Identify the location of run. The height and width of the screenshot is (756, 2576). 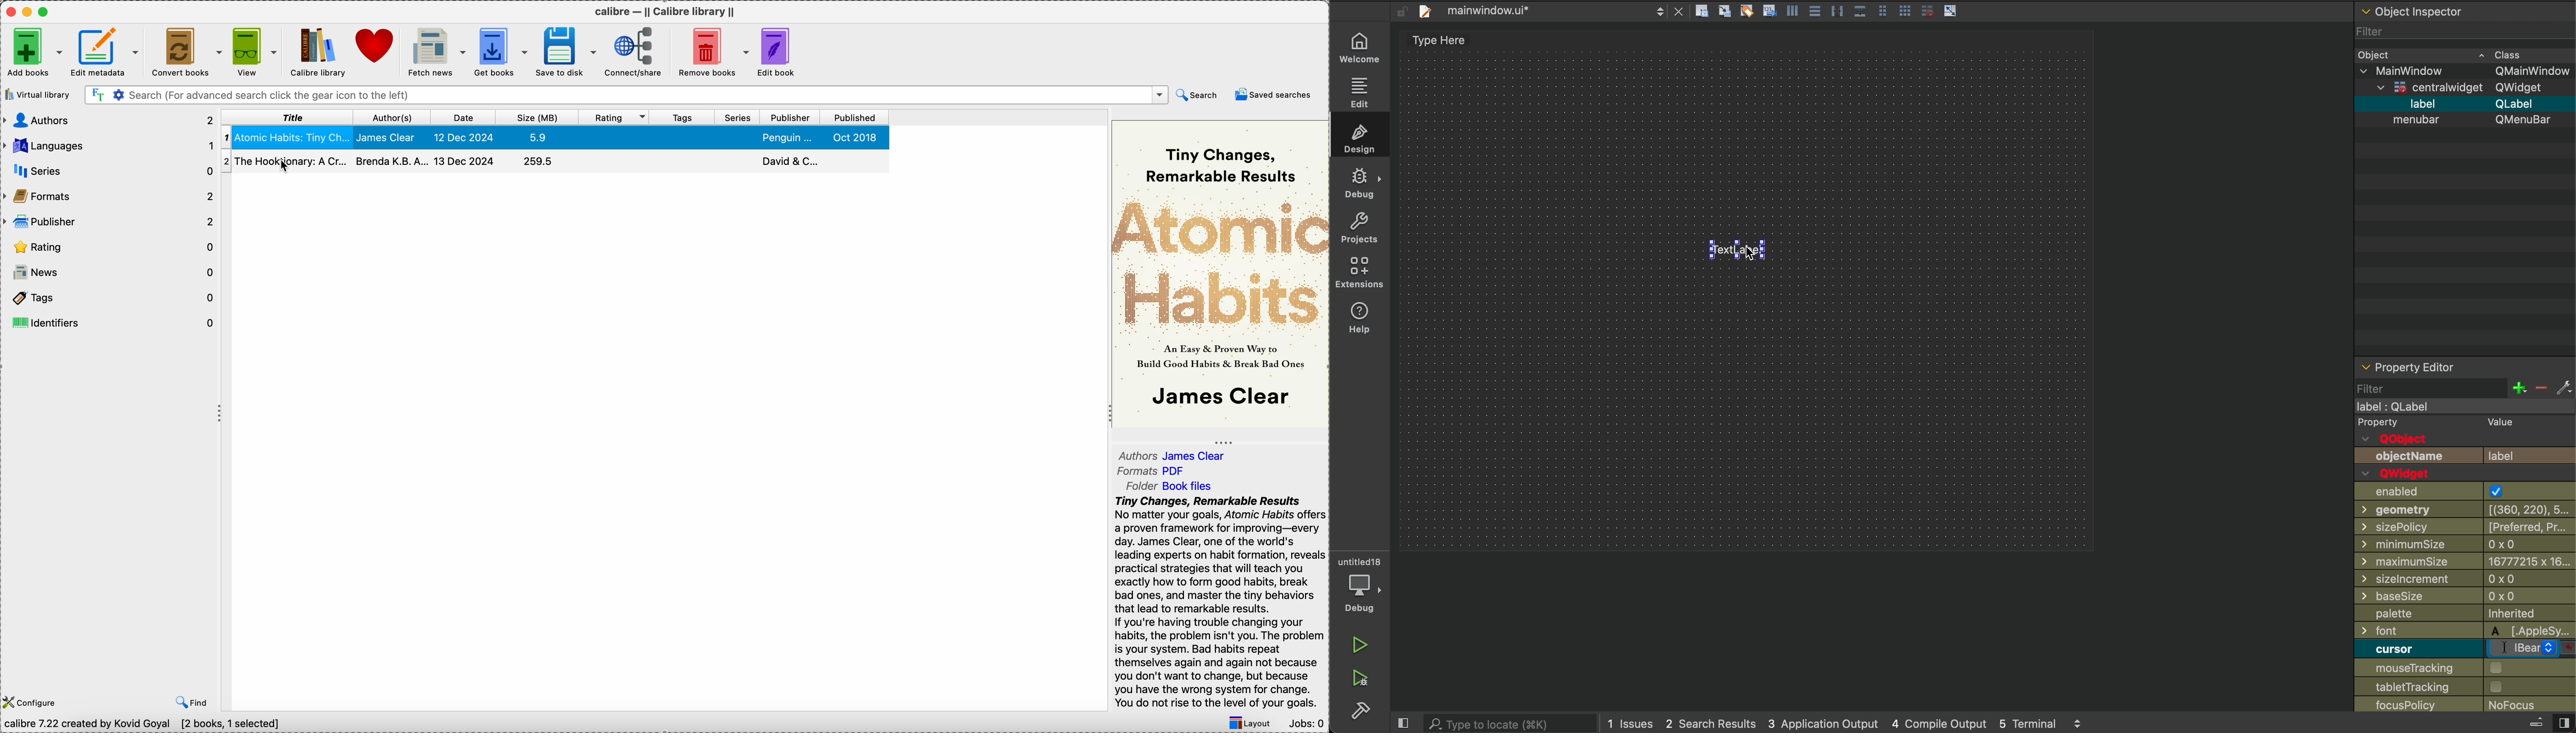
(1360, 643).